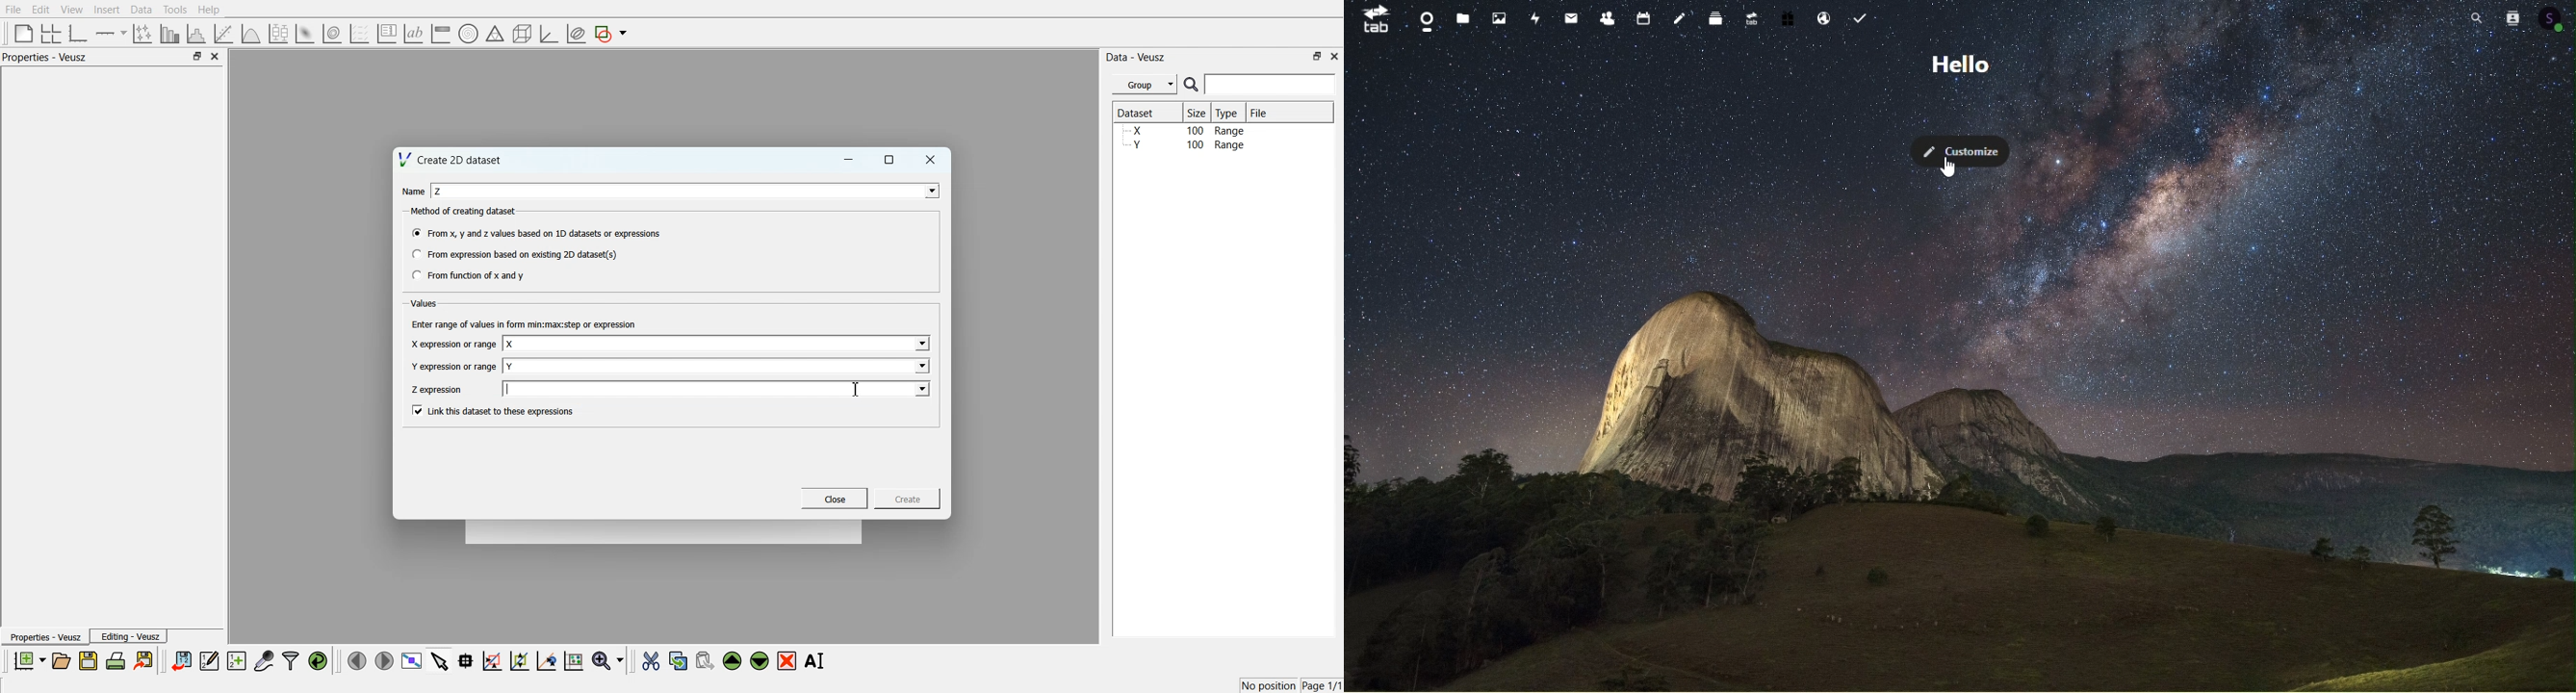 The image size is (2576, 700). Describe the element at coordinates (1820, 17) in the screenshot. I see `Email hosting` at that location.